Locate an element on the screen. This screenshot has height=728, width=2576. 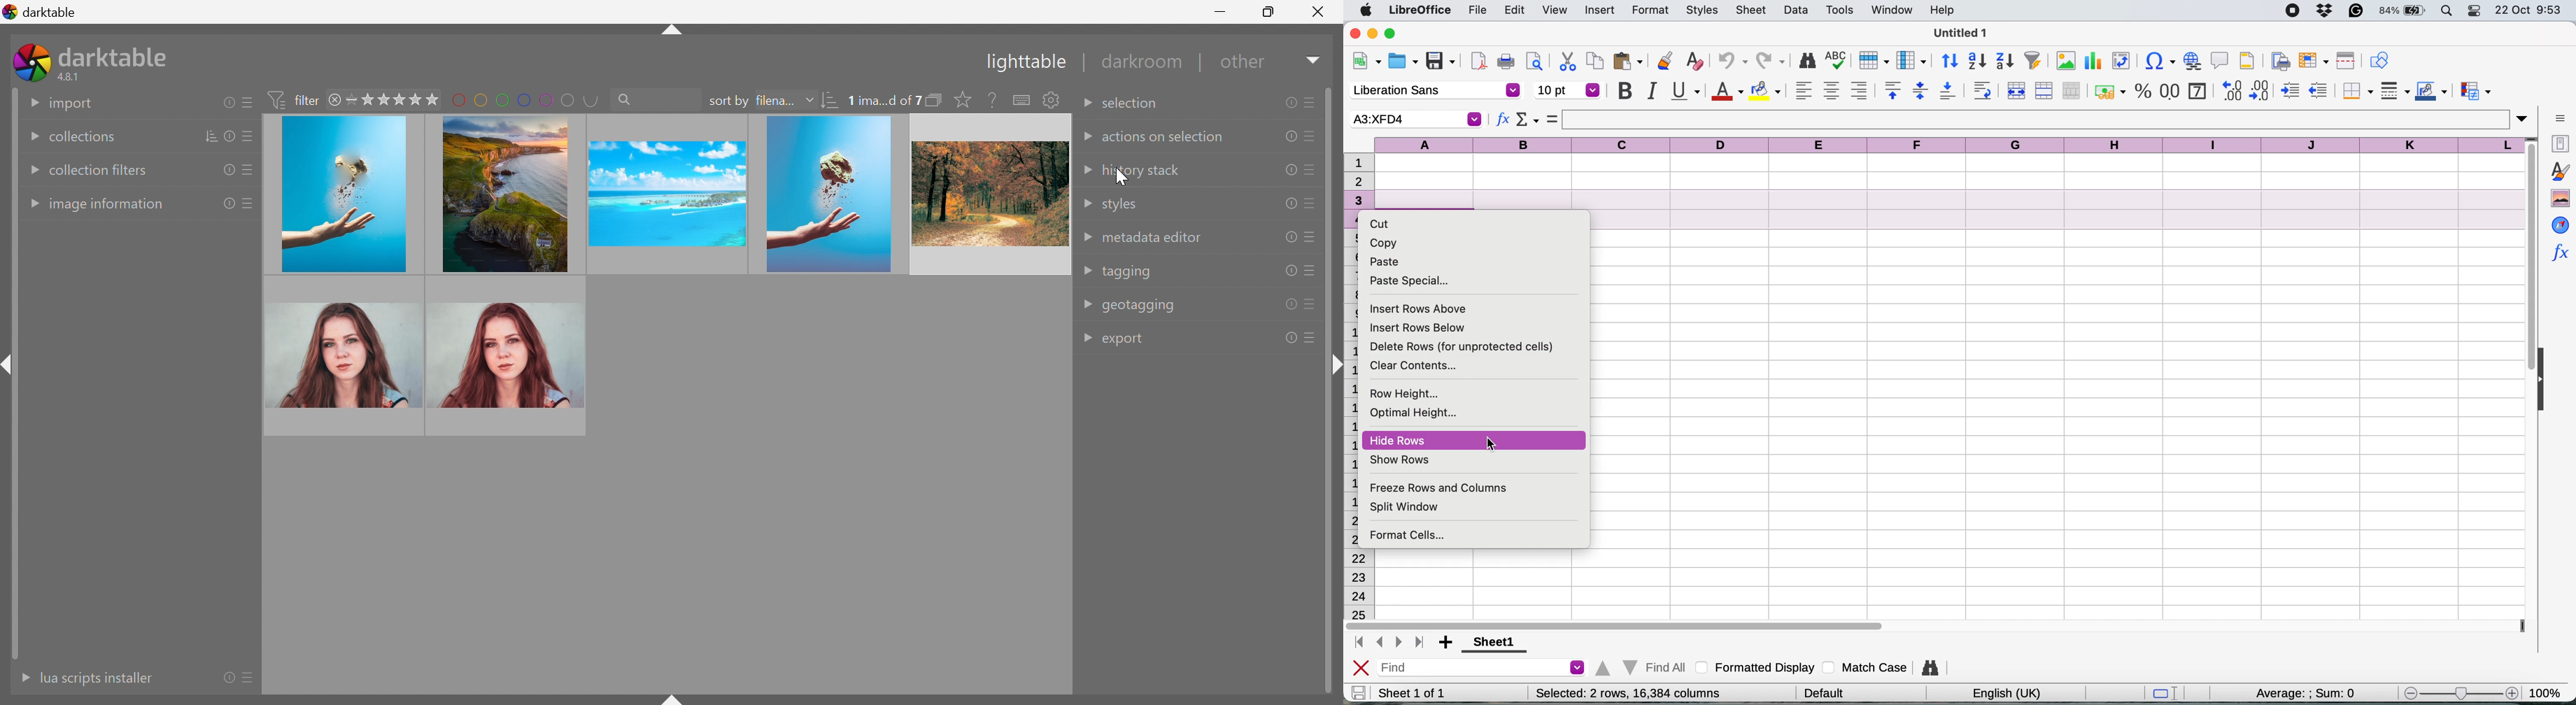
delete decimal place is located at coordinates (2262, 90).